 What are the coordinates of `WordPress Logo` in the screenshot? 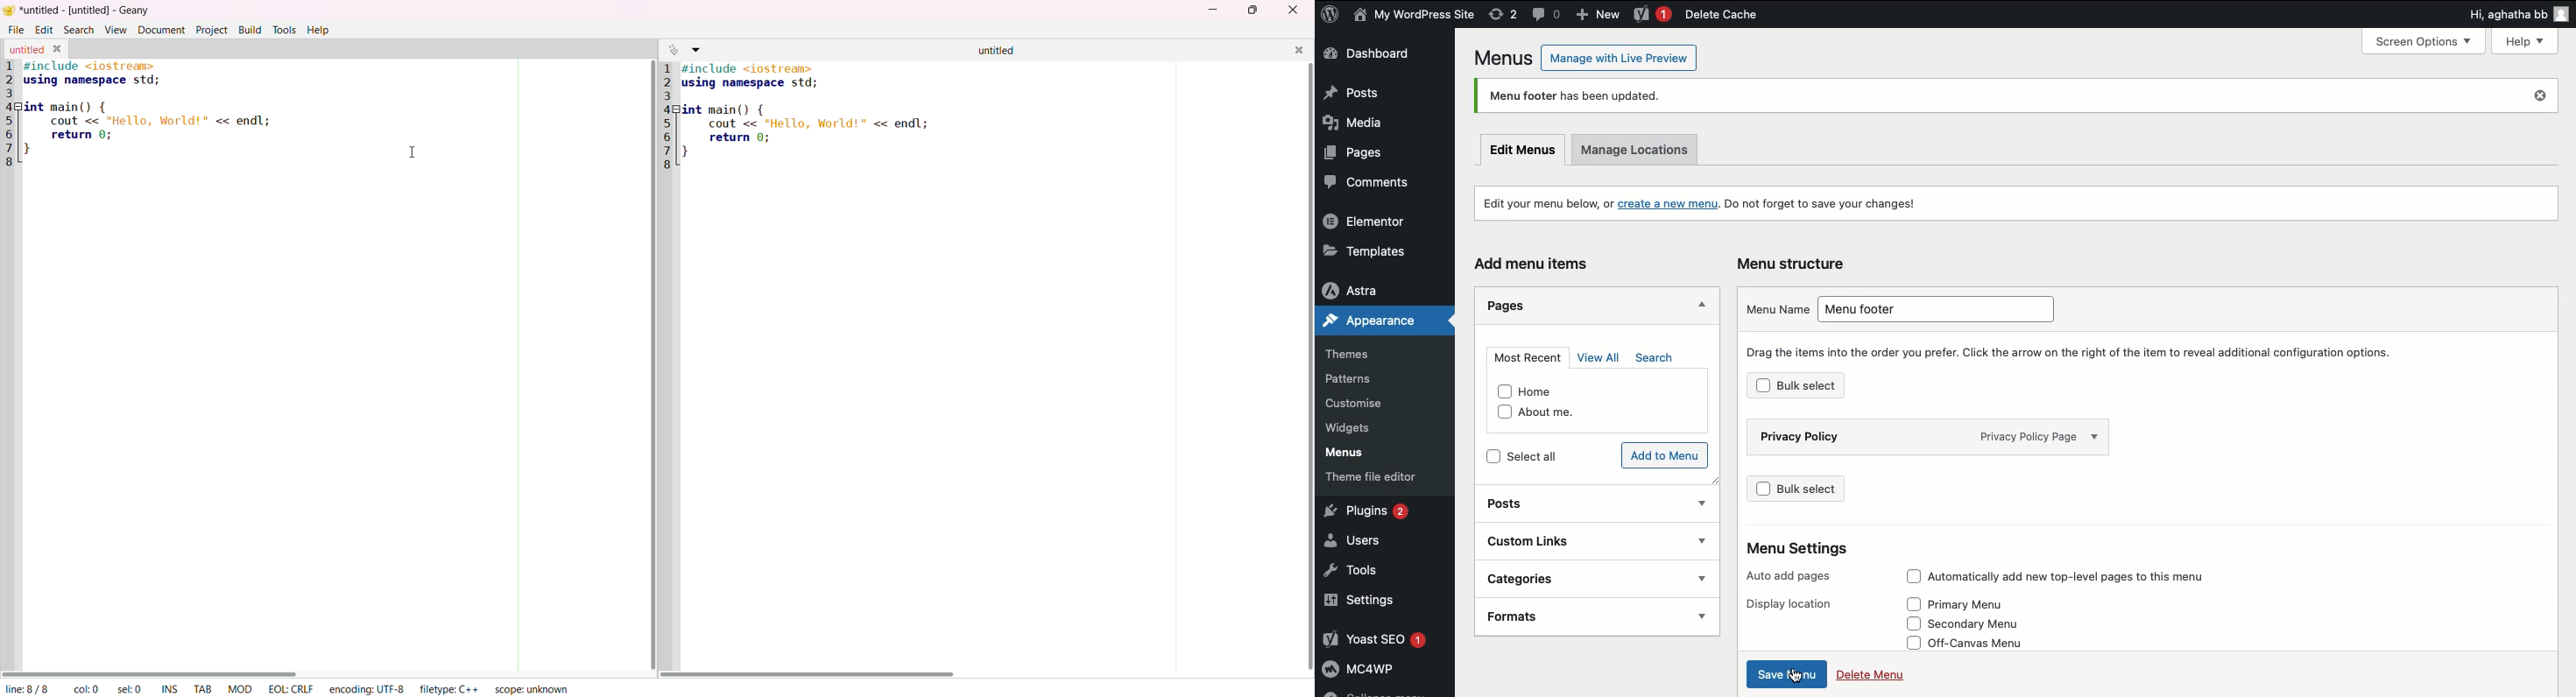 It's located at (1330, 14).